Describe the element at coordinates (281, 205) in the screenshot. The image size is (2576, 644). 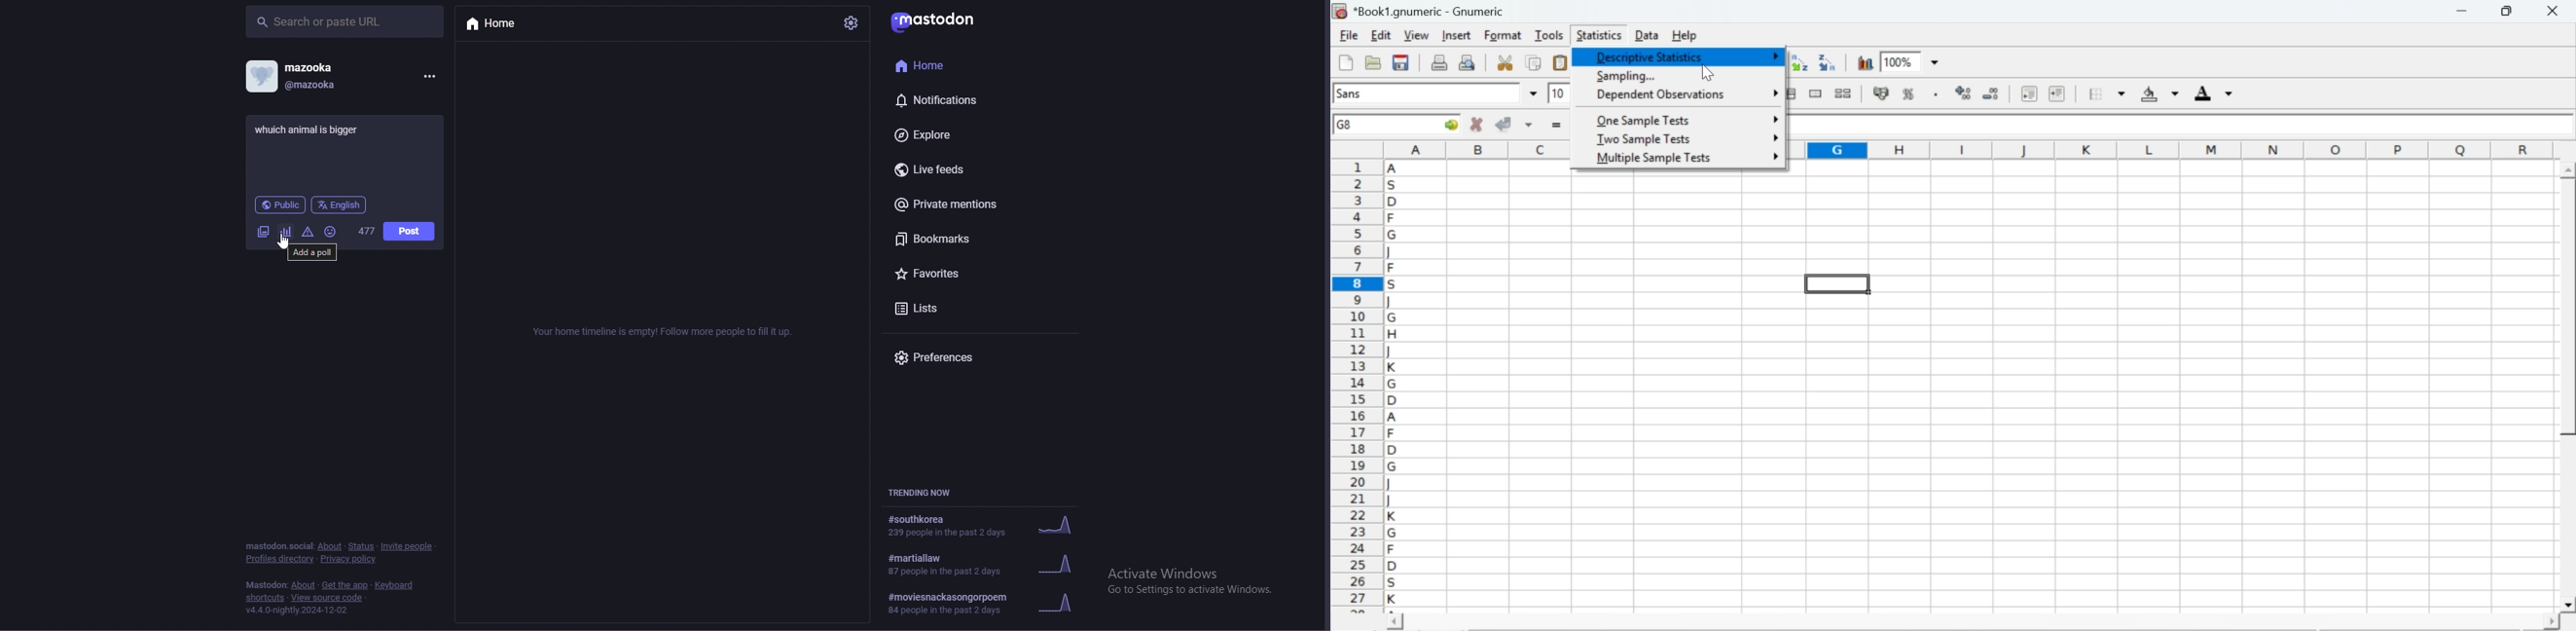
I see `public` at that location.